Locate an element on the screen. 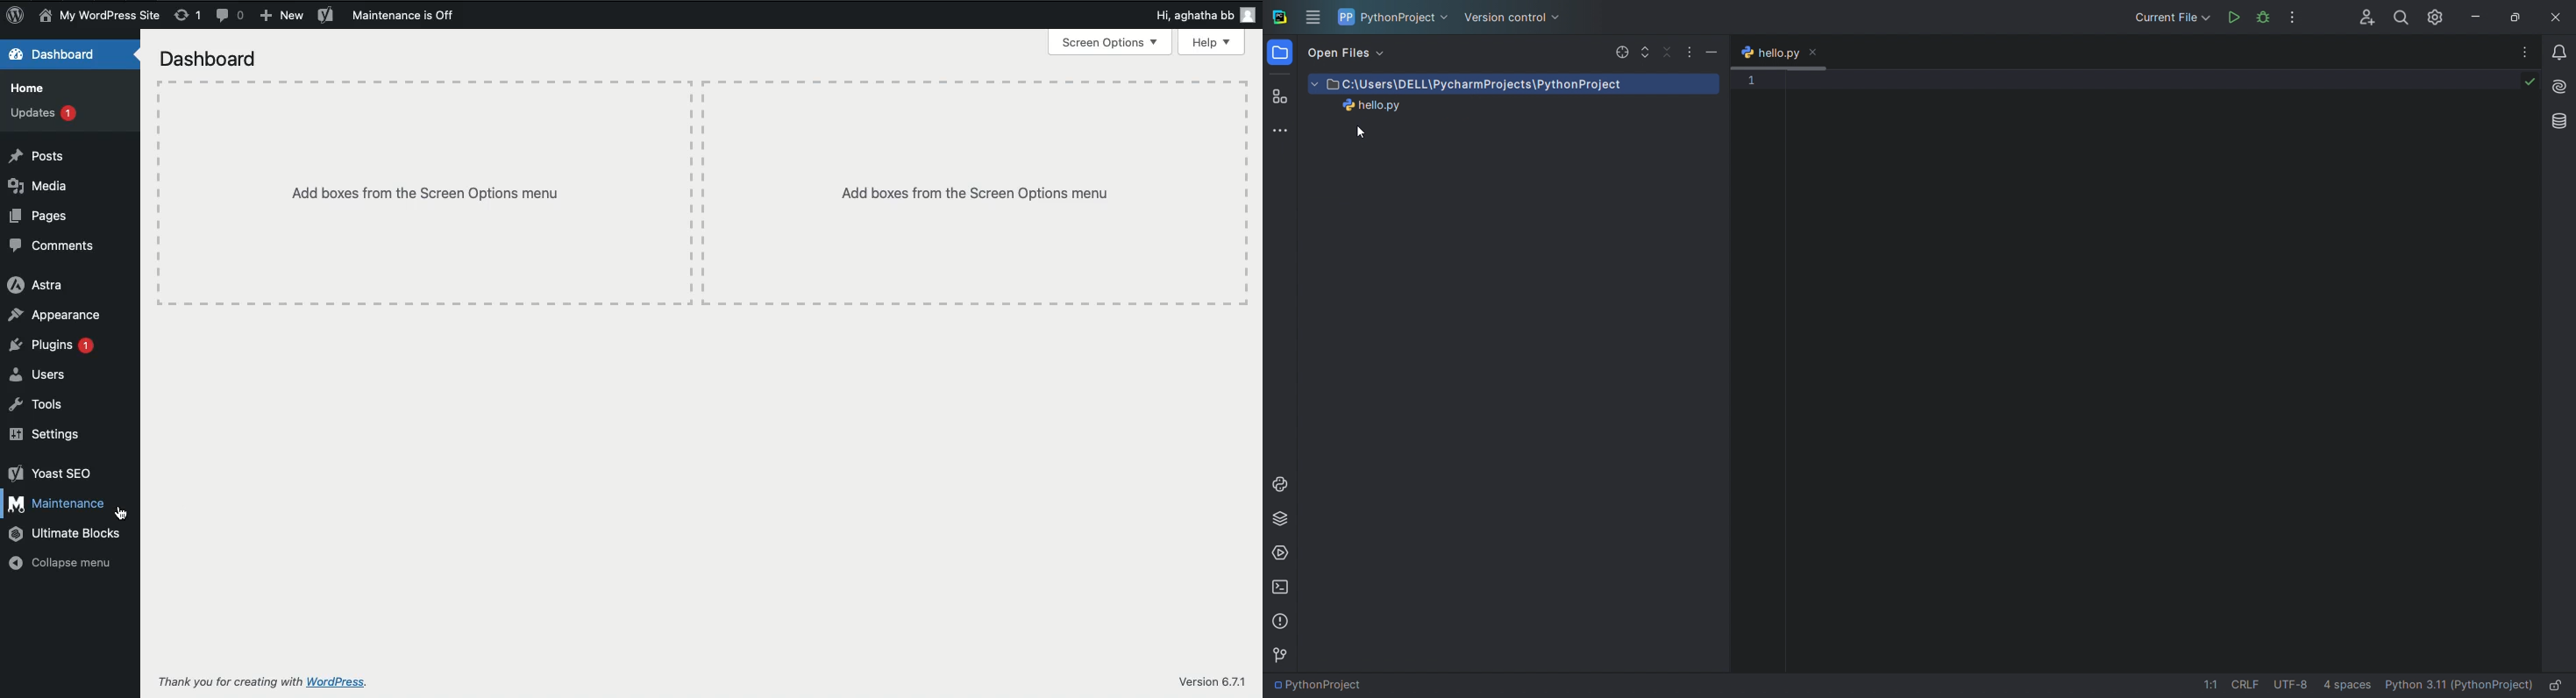  Name is located at coordinates (101, 15).